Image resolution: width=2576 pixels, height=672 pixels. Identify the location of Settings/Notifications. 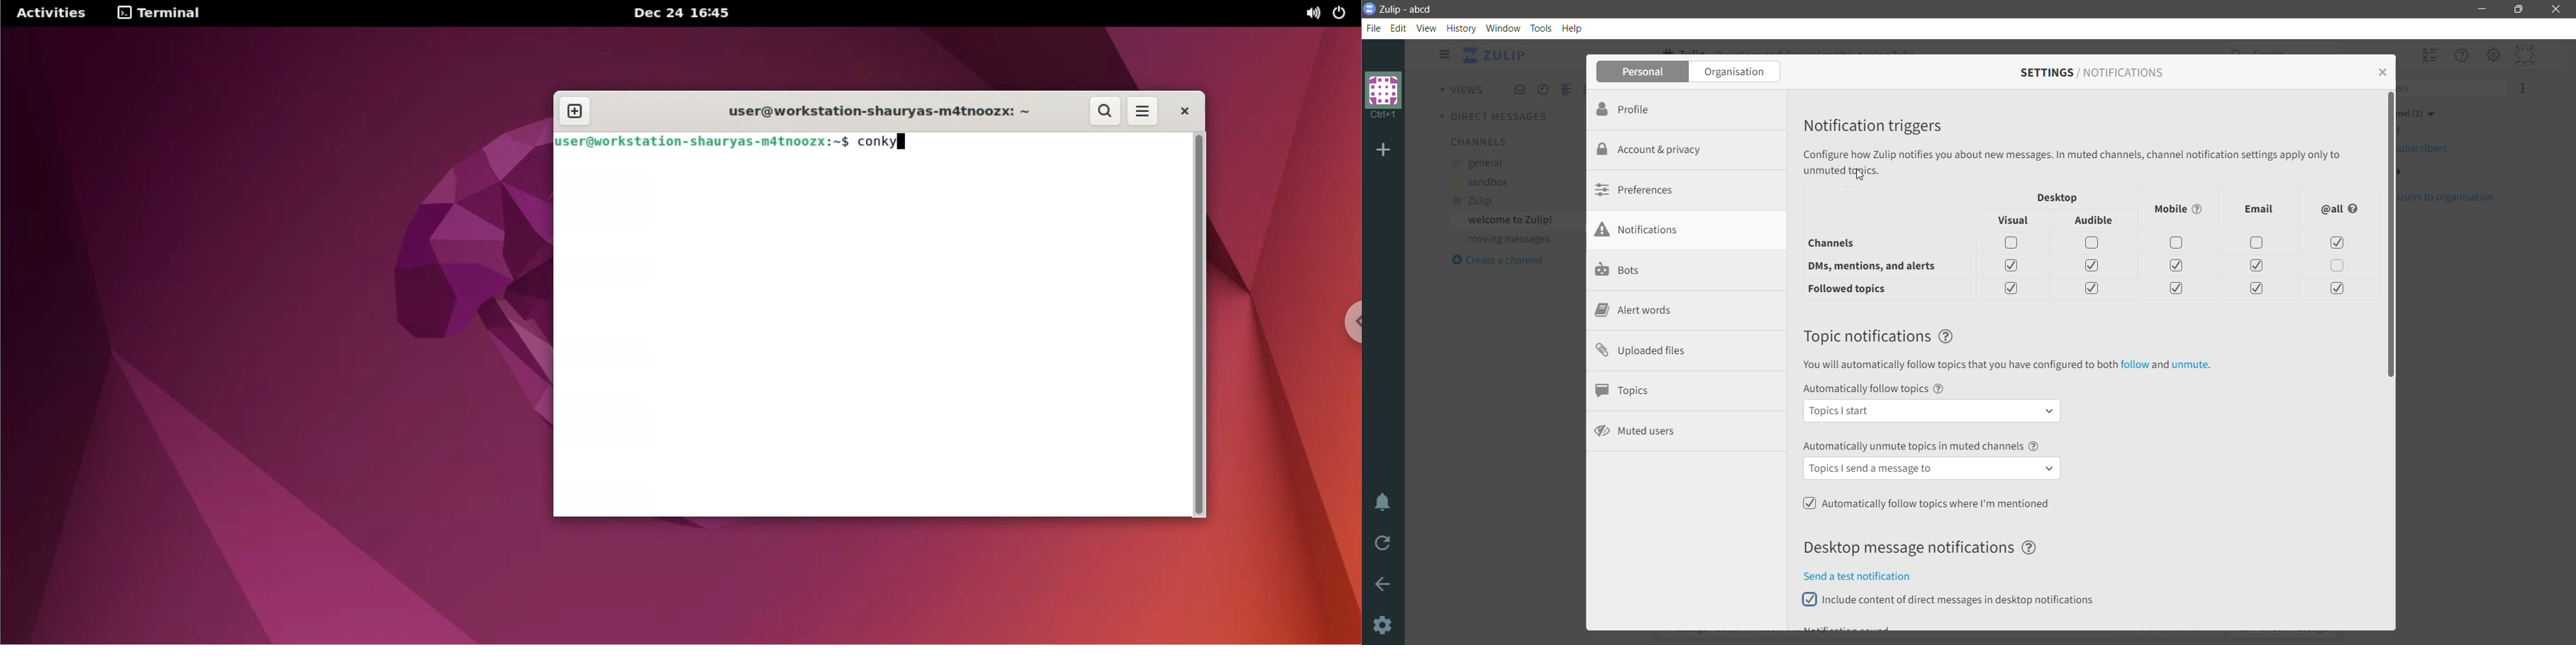
(2092, 73).